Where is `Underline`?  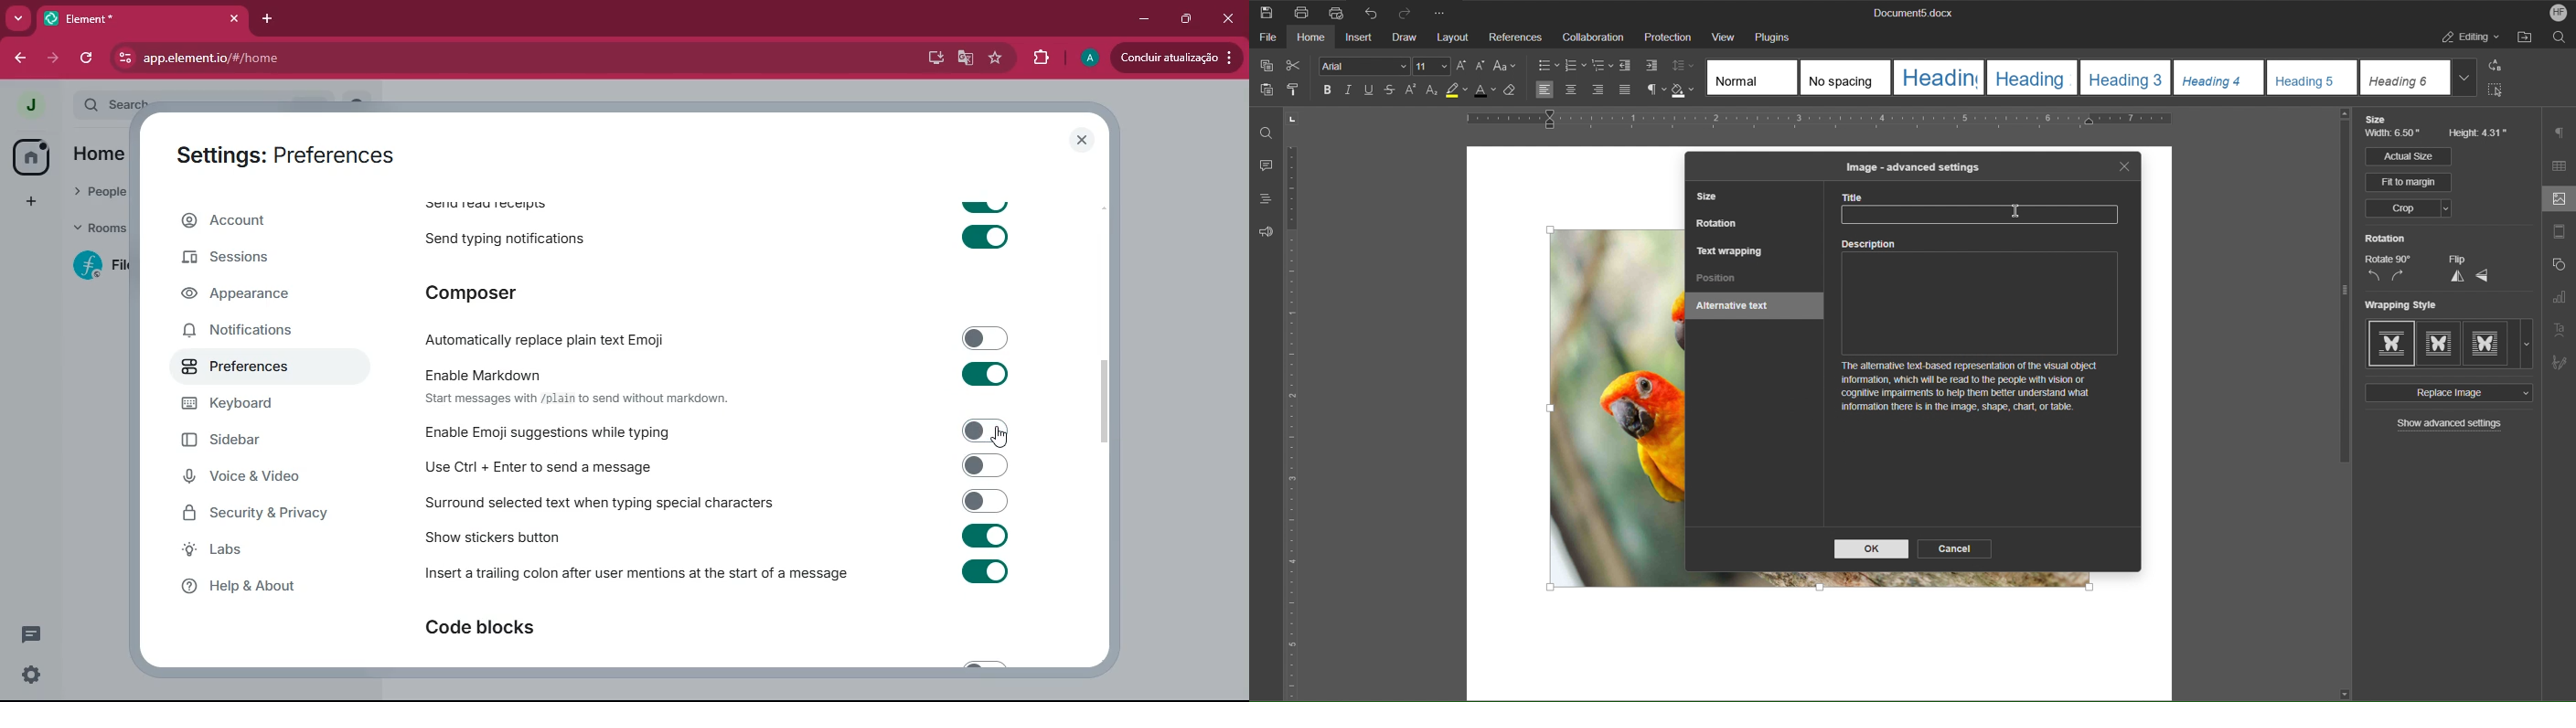
Underline is located at coordinates (1372, 91).